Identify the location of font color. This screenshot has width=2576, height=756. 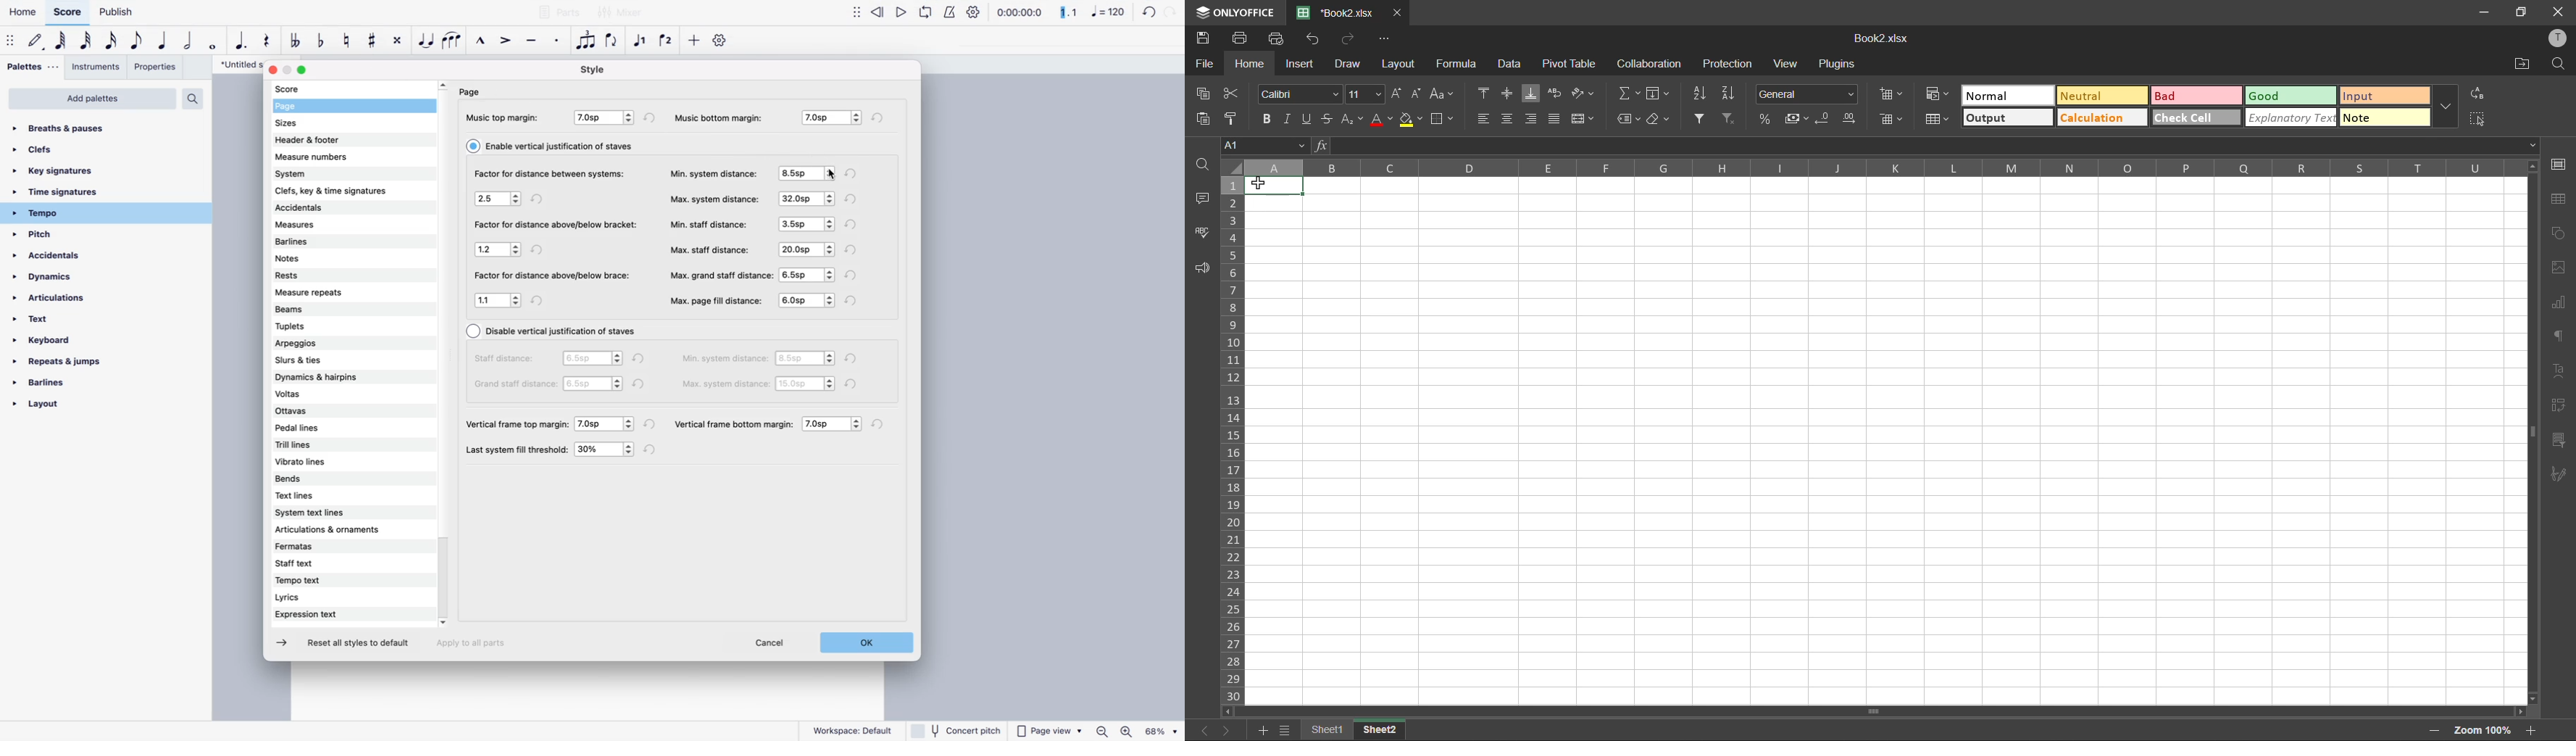
(1382, 119).